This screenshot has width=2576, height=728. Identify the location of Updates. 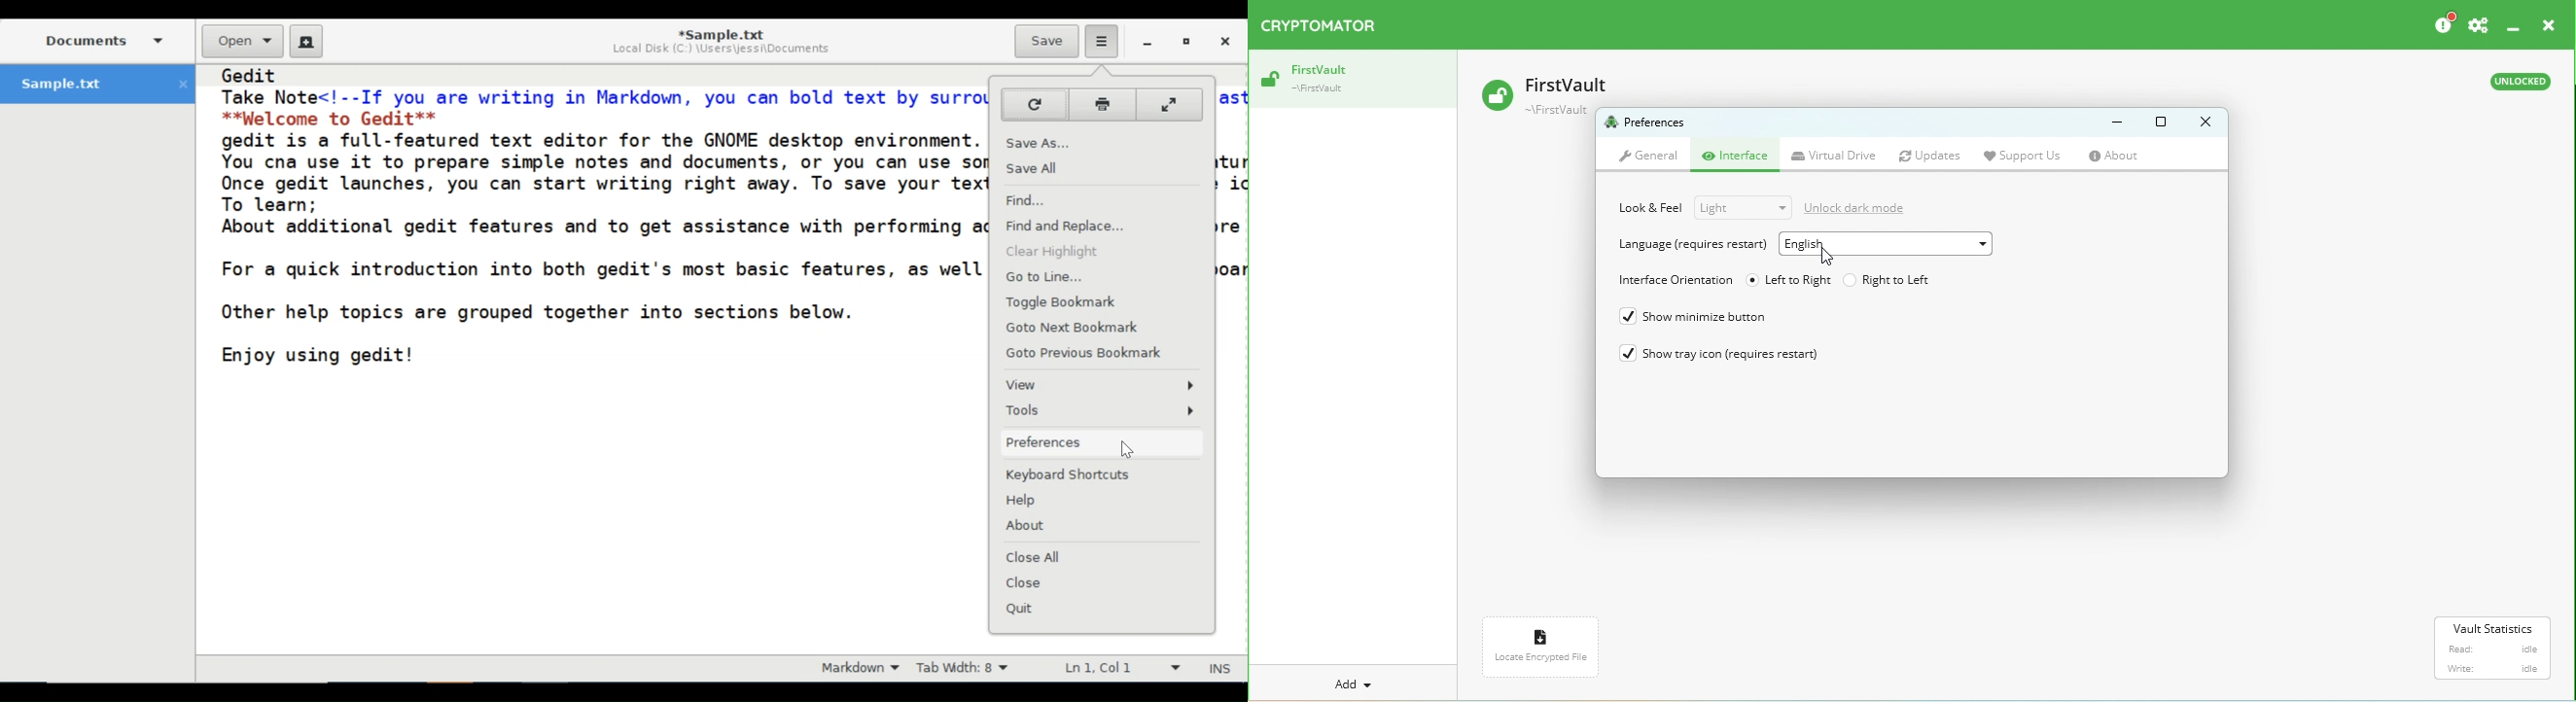
(1934, 157).